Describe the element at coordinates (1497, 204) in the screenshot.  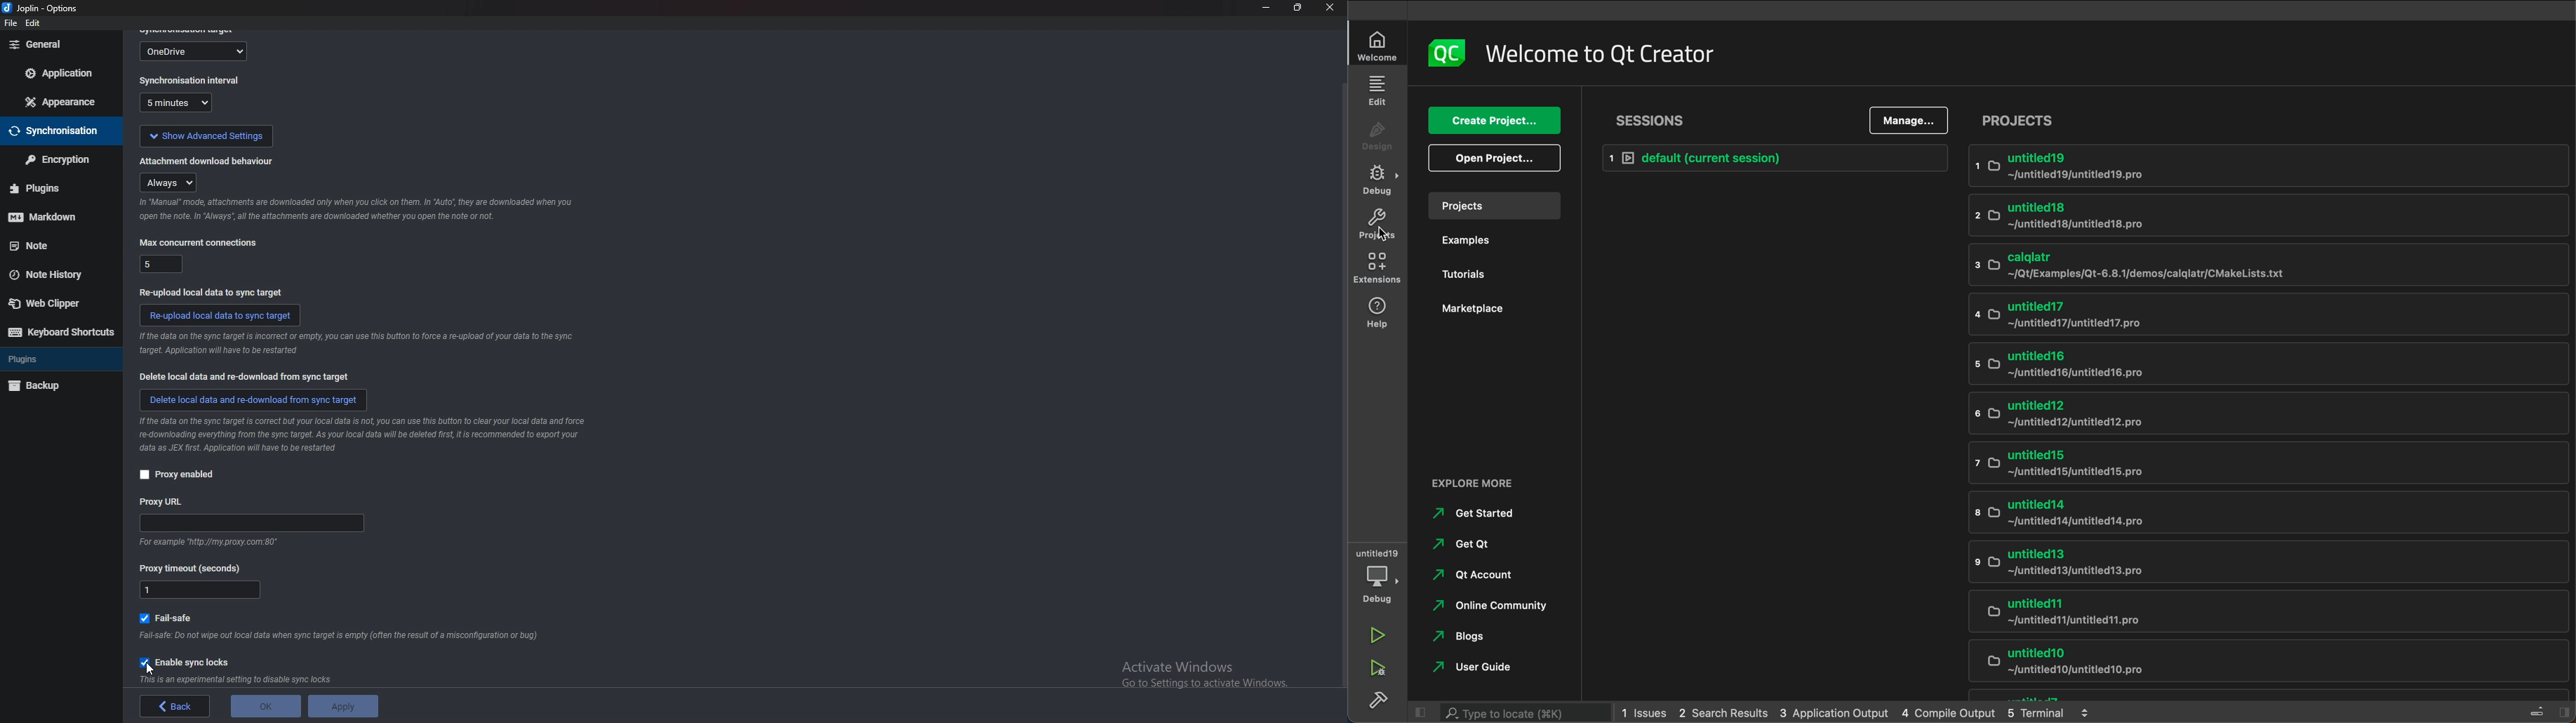
I see `projects` at that location.